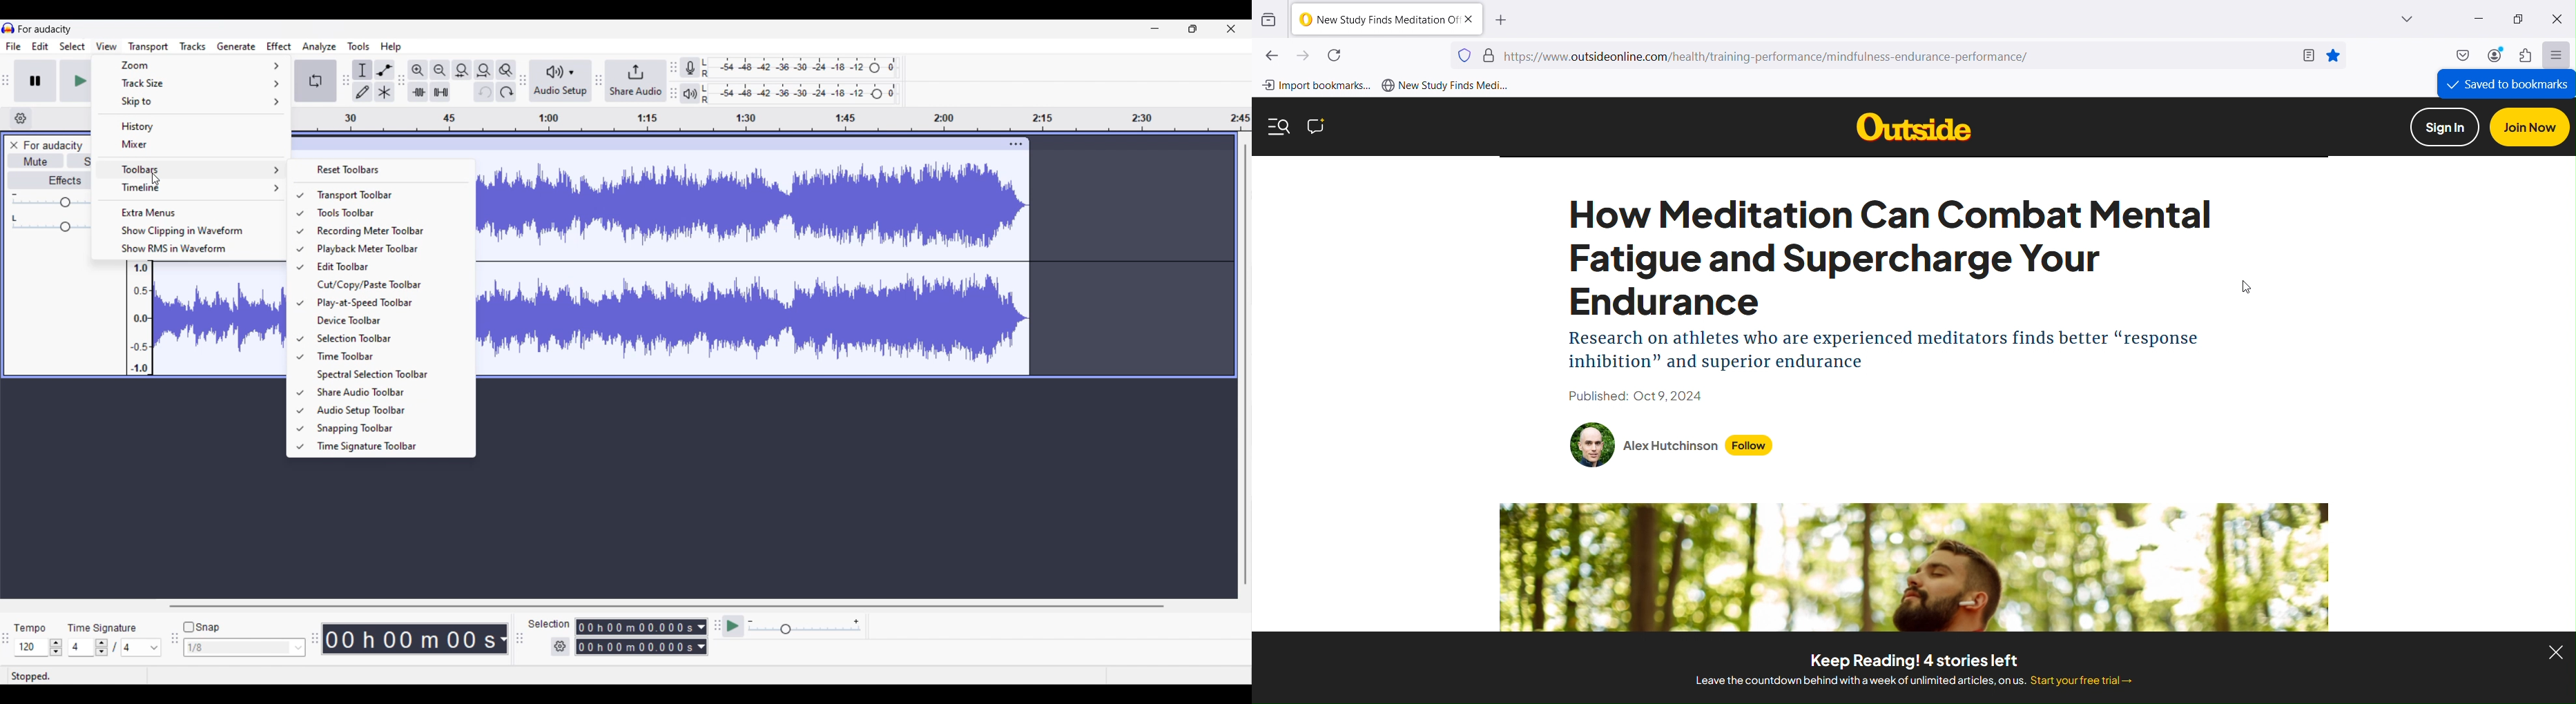 The width and height of the screenshot is (2576, 728). What do you see at coordinates (192, 125) in the screenshot?
I see `History` at bounding box center [192, 125].